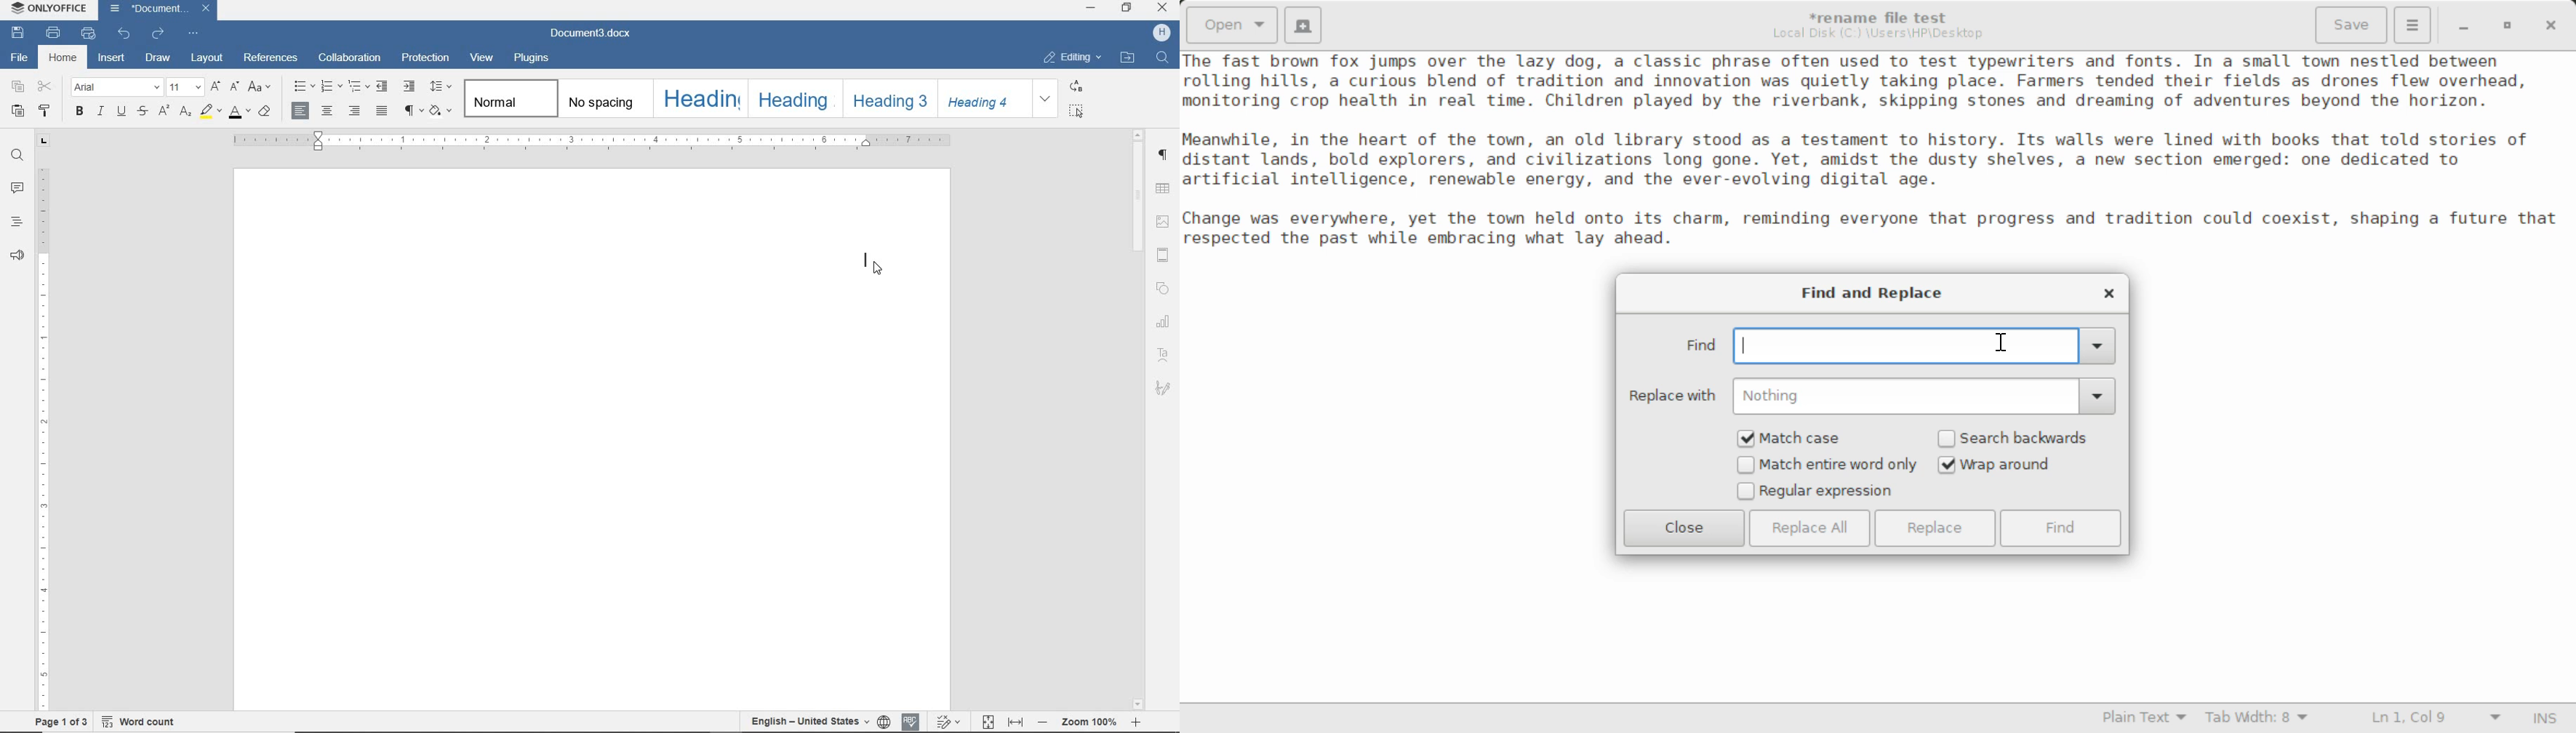  Describe the element at coordinates (18, 256) in the screenshot. I see `Read aloud and accessibility` at that location.